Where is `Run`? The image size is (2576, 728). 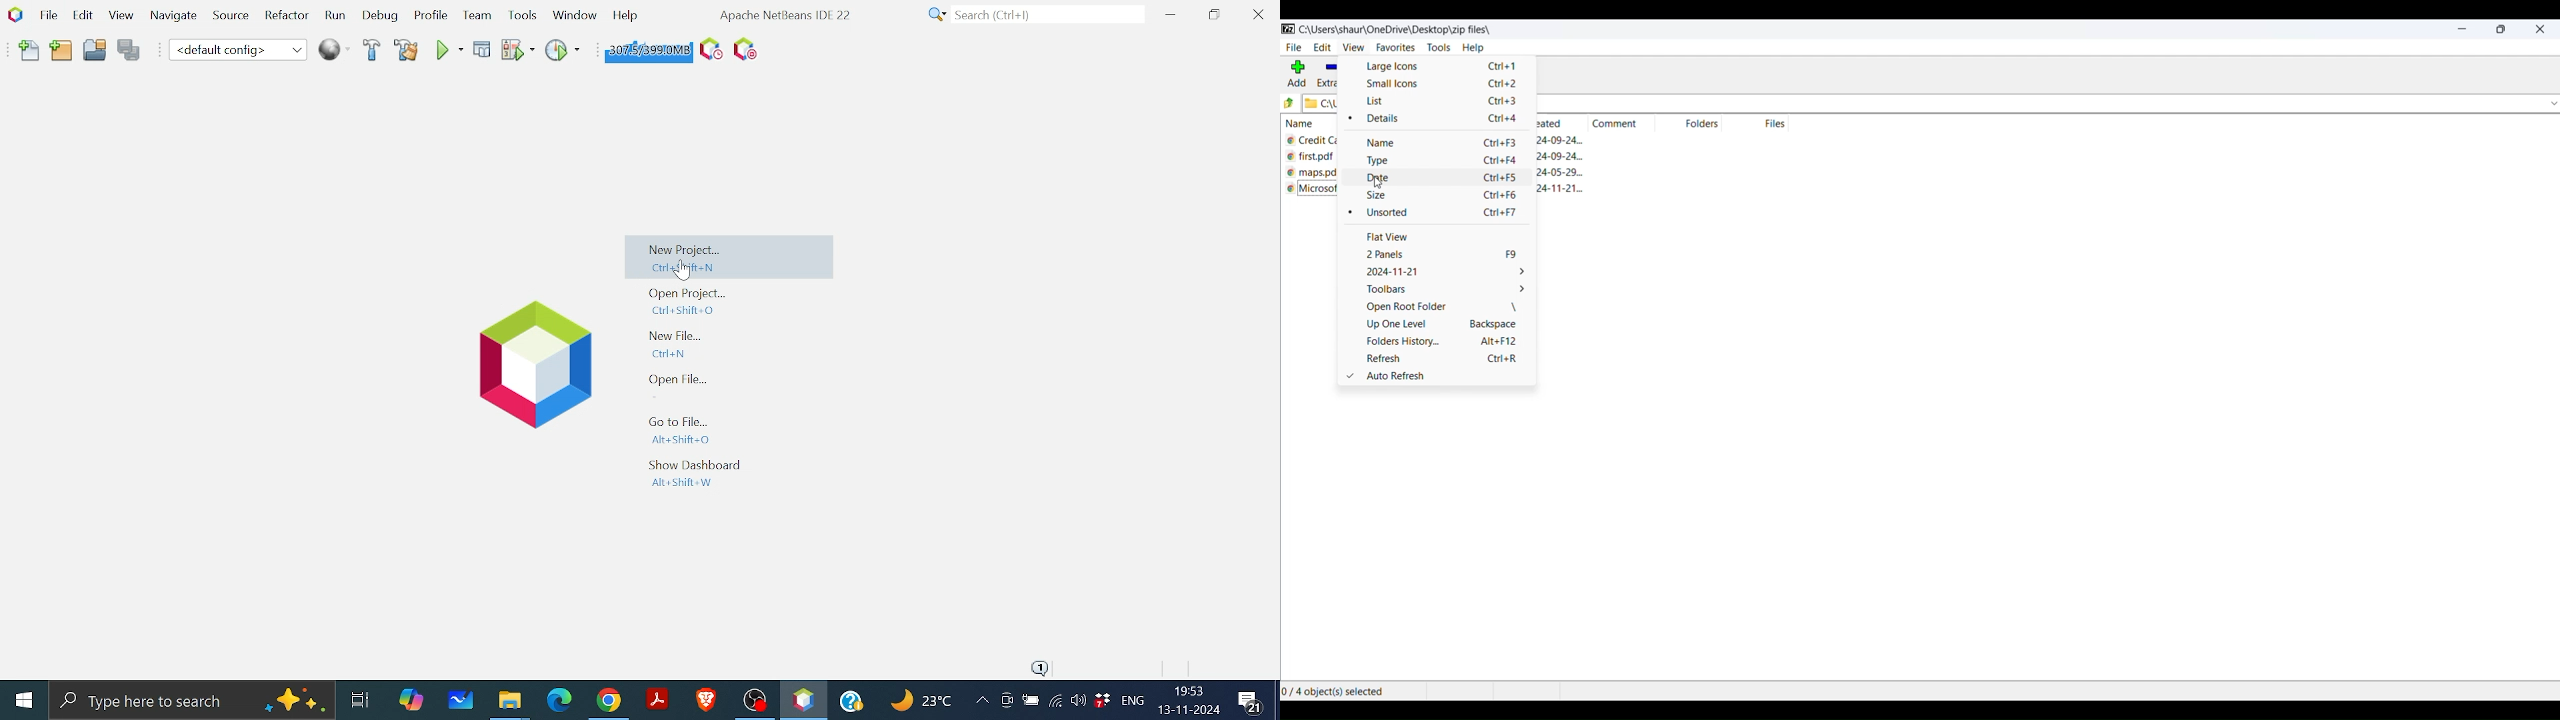 Run is located at coordinates (334, 16).